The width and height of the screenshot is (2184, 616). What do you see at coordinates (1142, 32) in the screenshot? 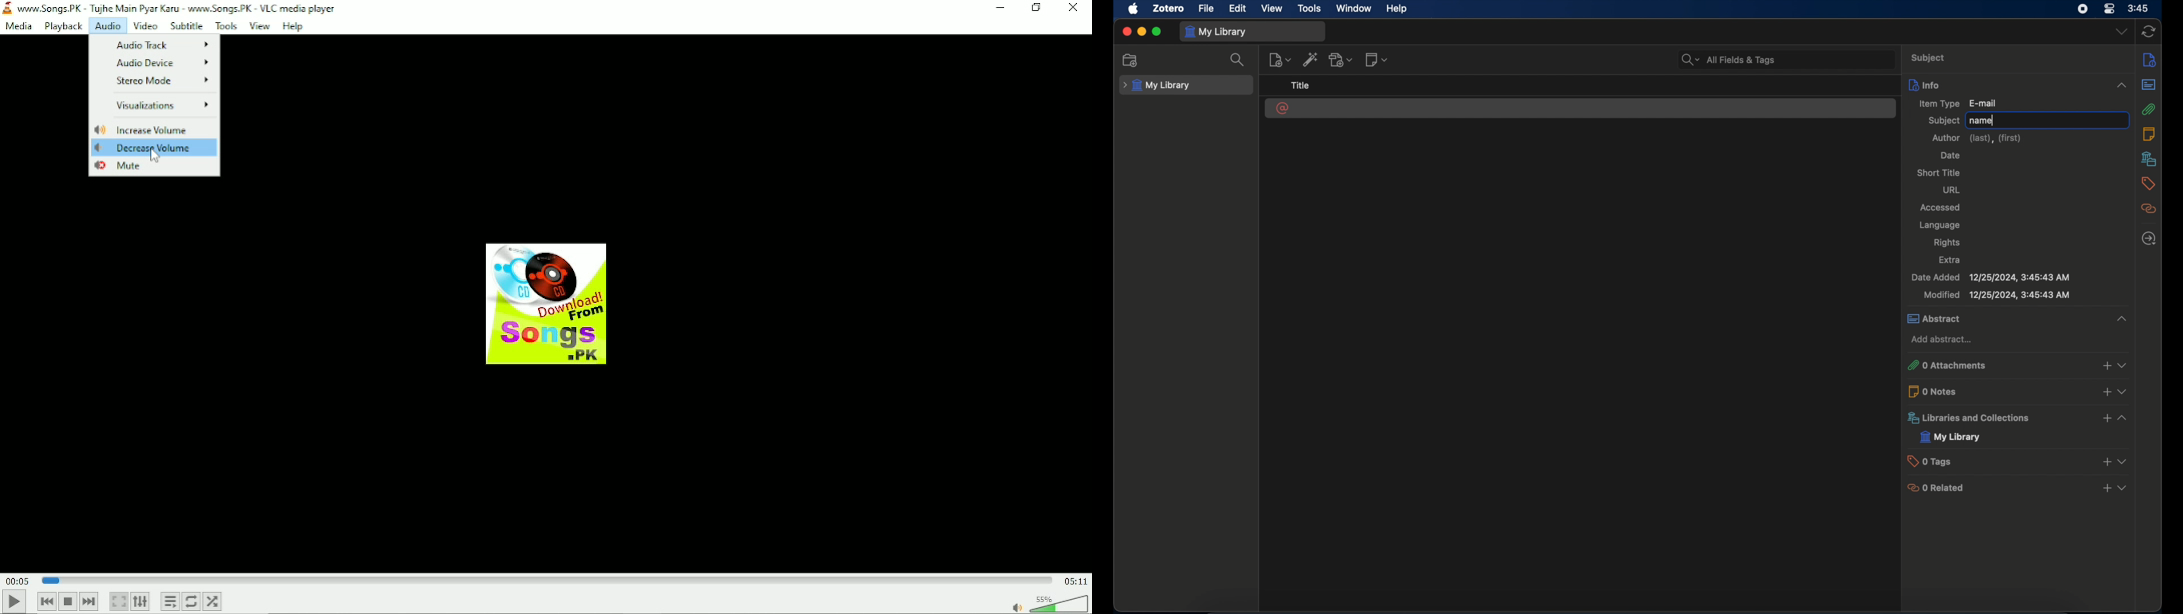
I see `minimize` at bounding box center [1142, 32].